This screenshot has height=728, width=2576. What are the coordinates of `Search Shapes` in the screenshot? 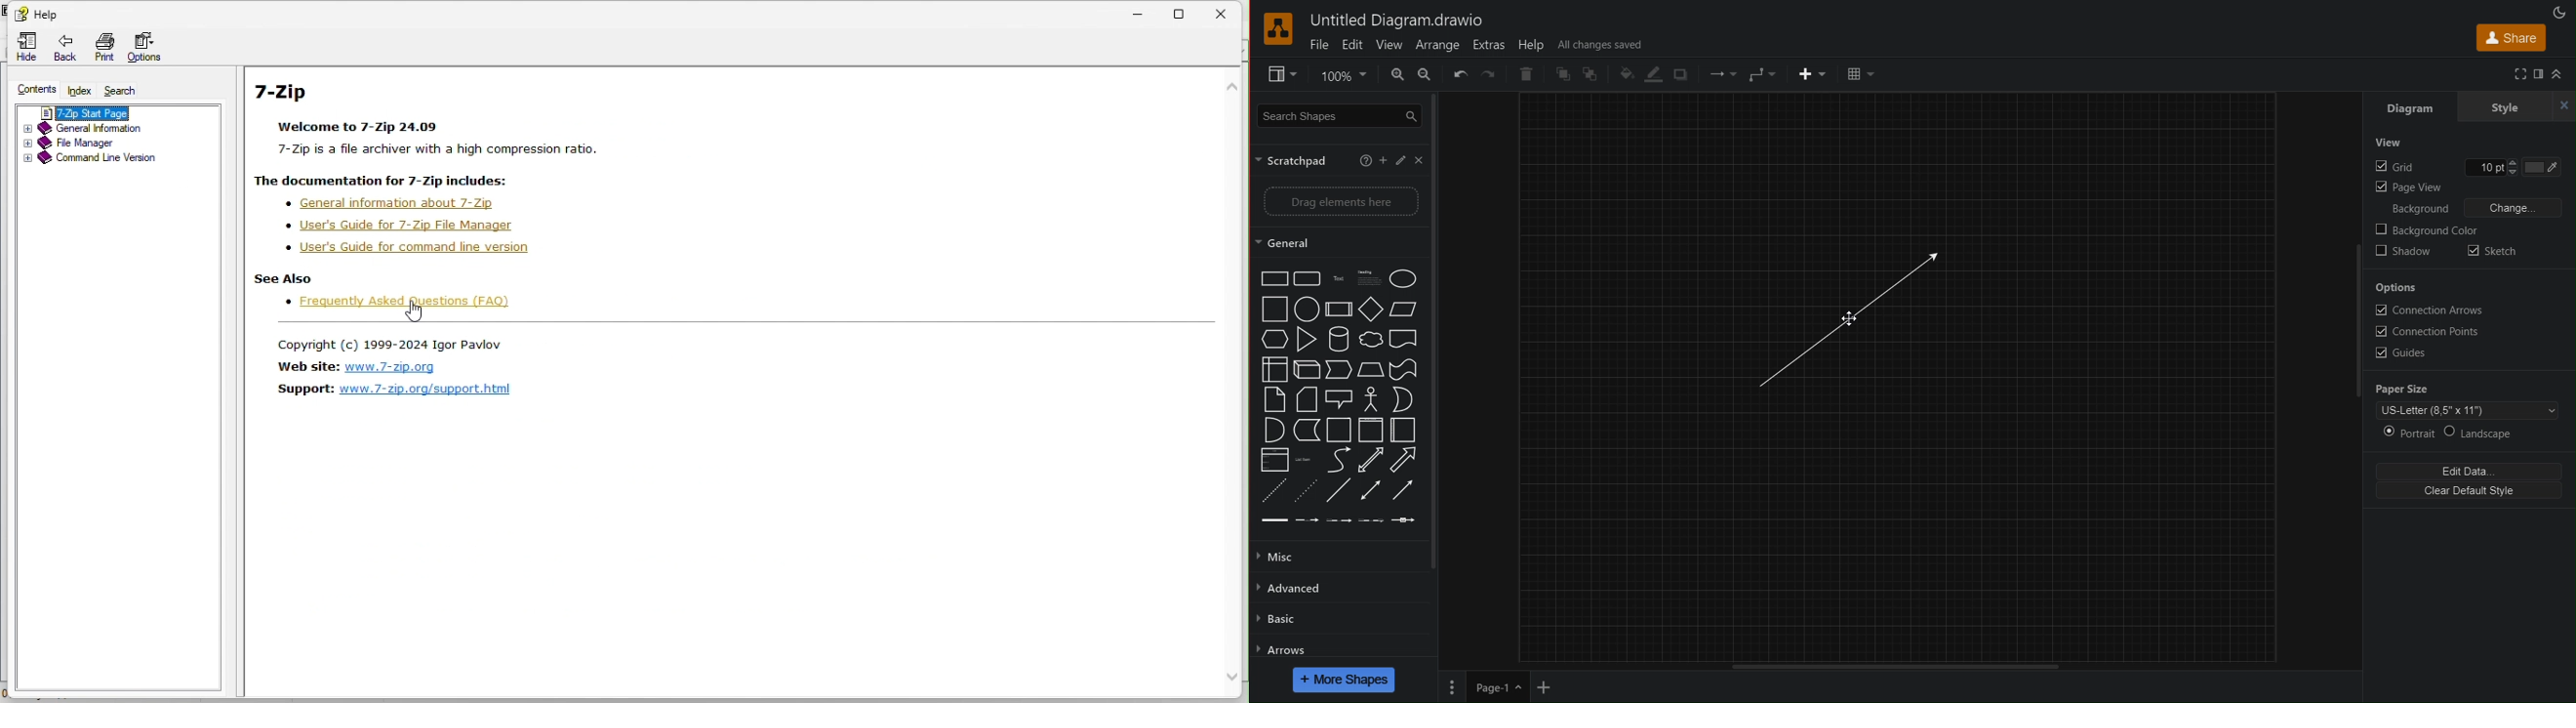 It's located at (1336, 114).